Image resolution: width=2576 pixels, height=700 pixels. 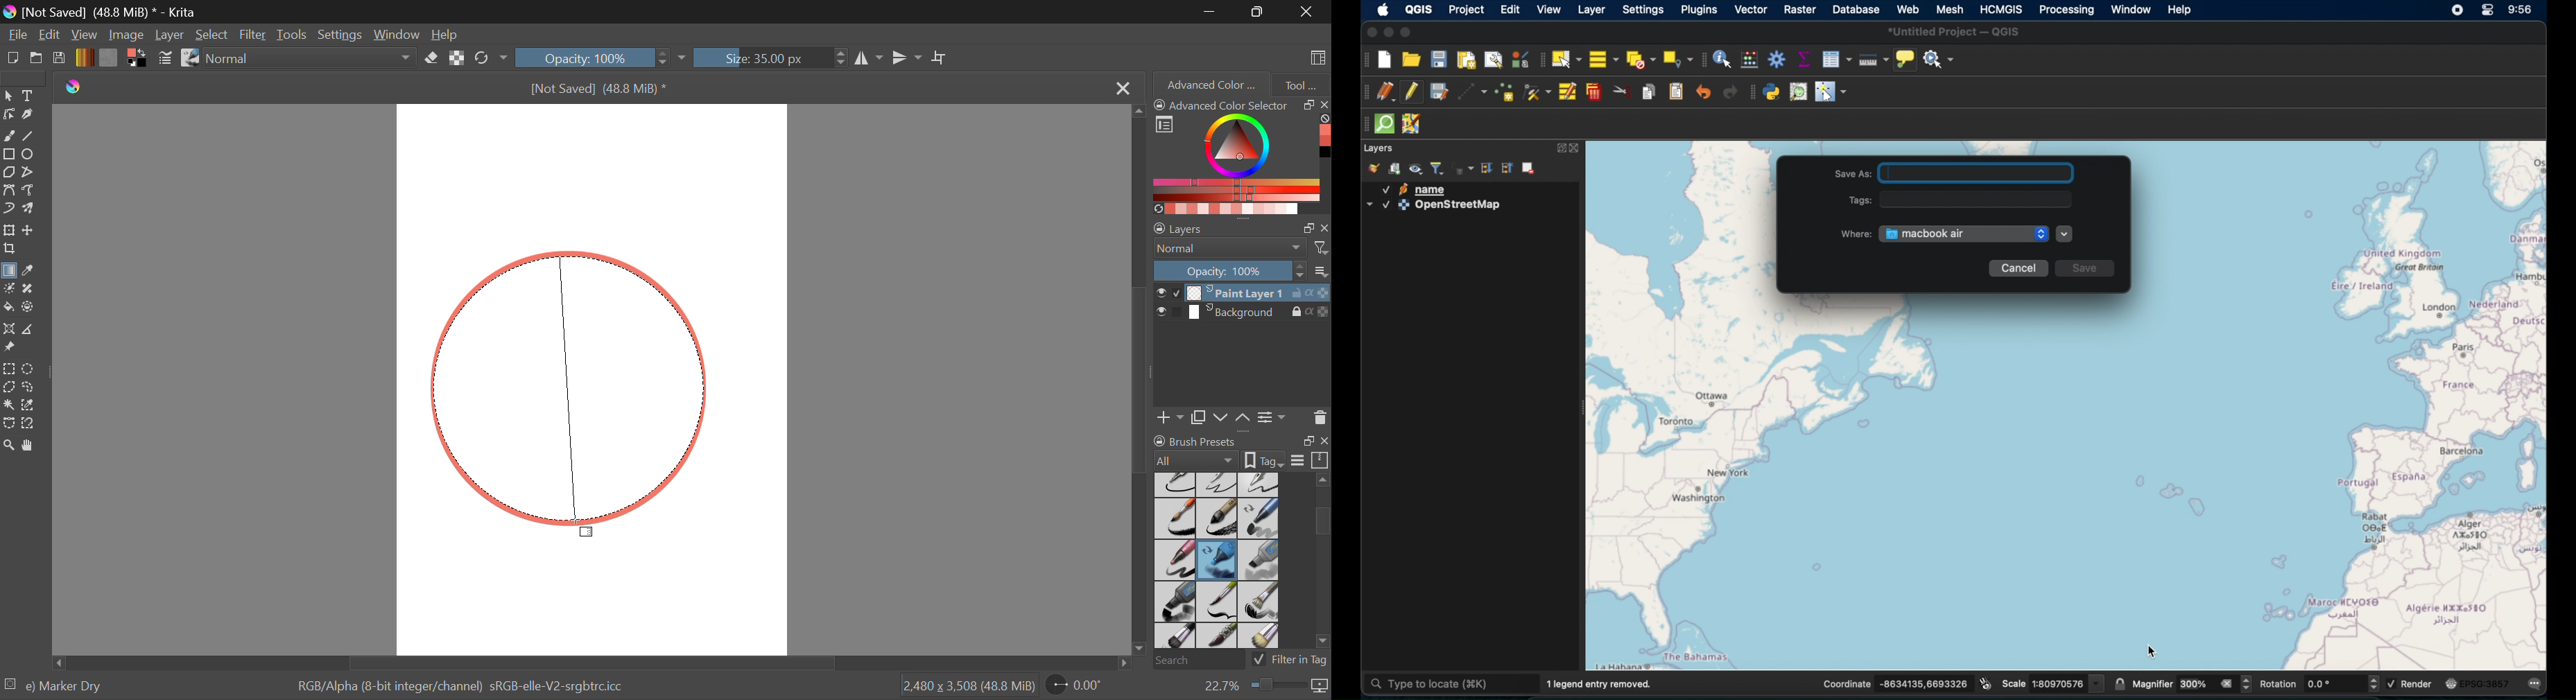 I want to click on Tools, so click(x=292, y=35).